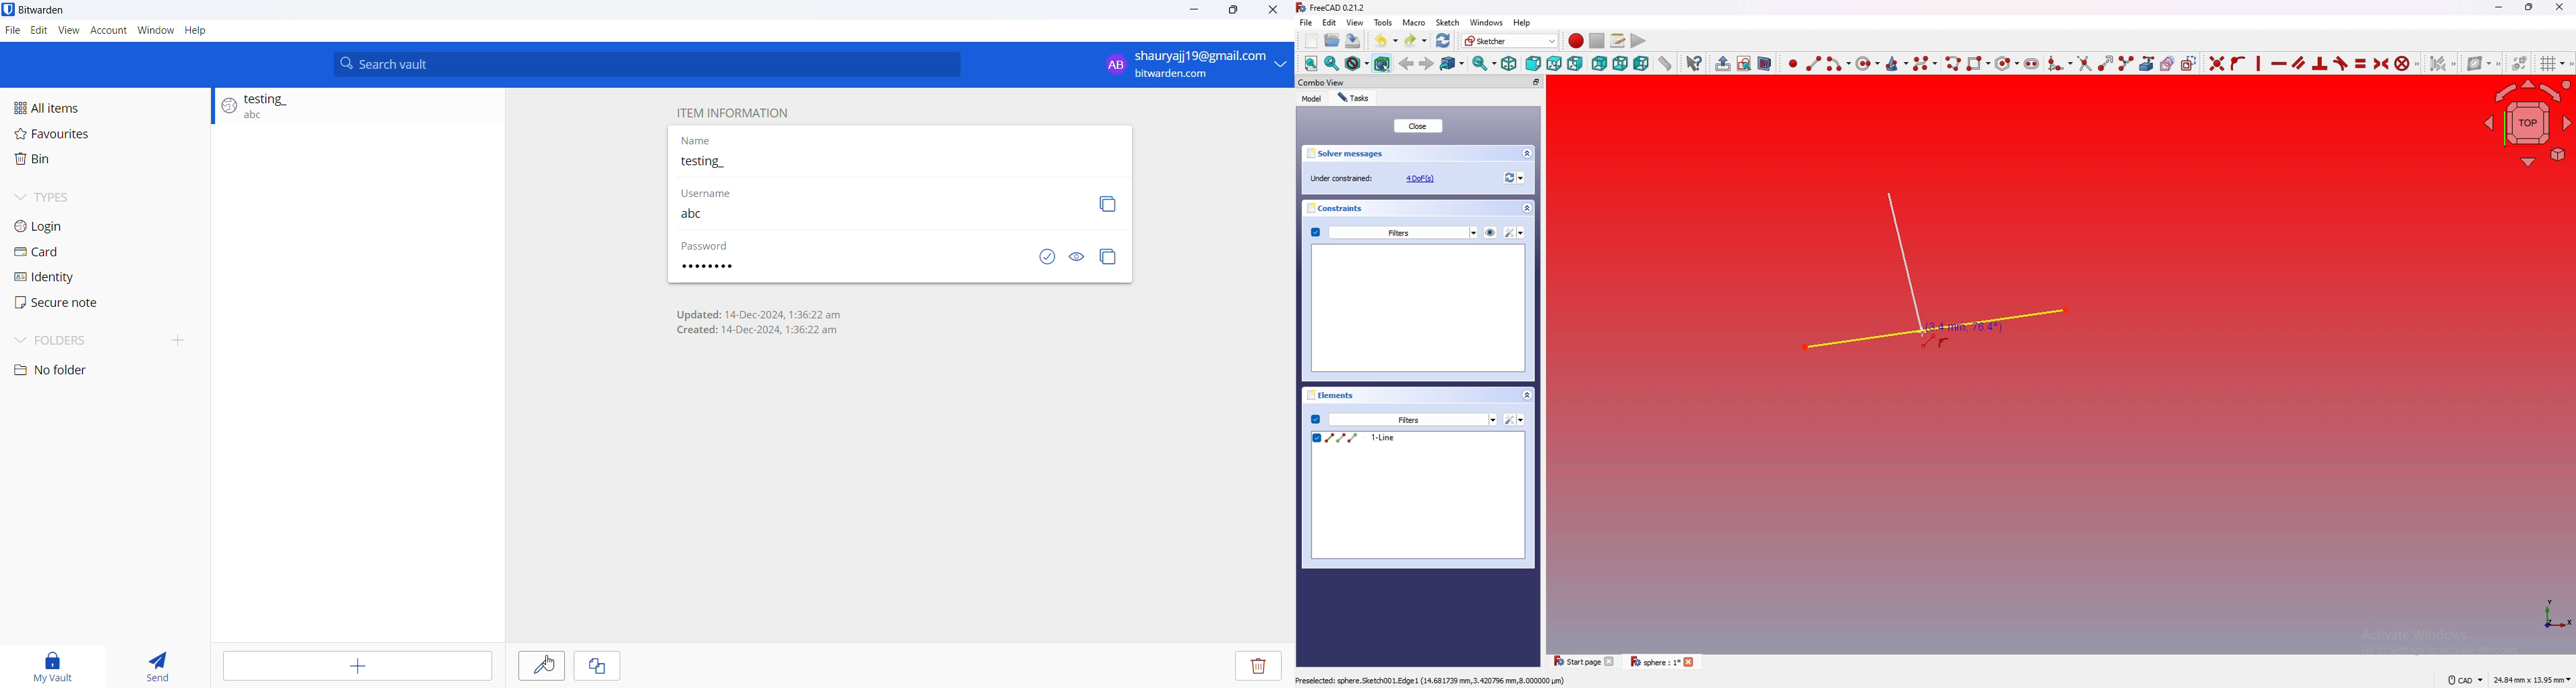 The height and width of the screenshot is (700, 2576). What do you see at coordinates (1331, 41) in the screenshot?
I see `Open...` at bounding box center [1331, 41].